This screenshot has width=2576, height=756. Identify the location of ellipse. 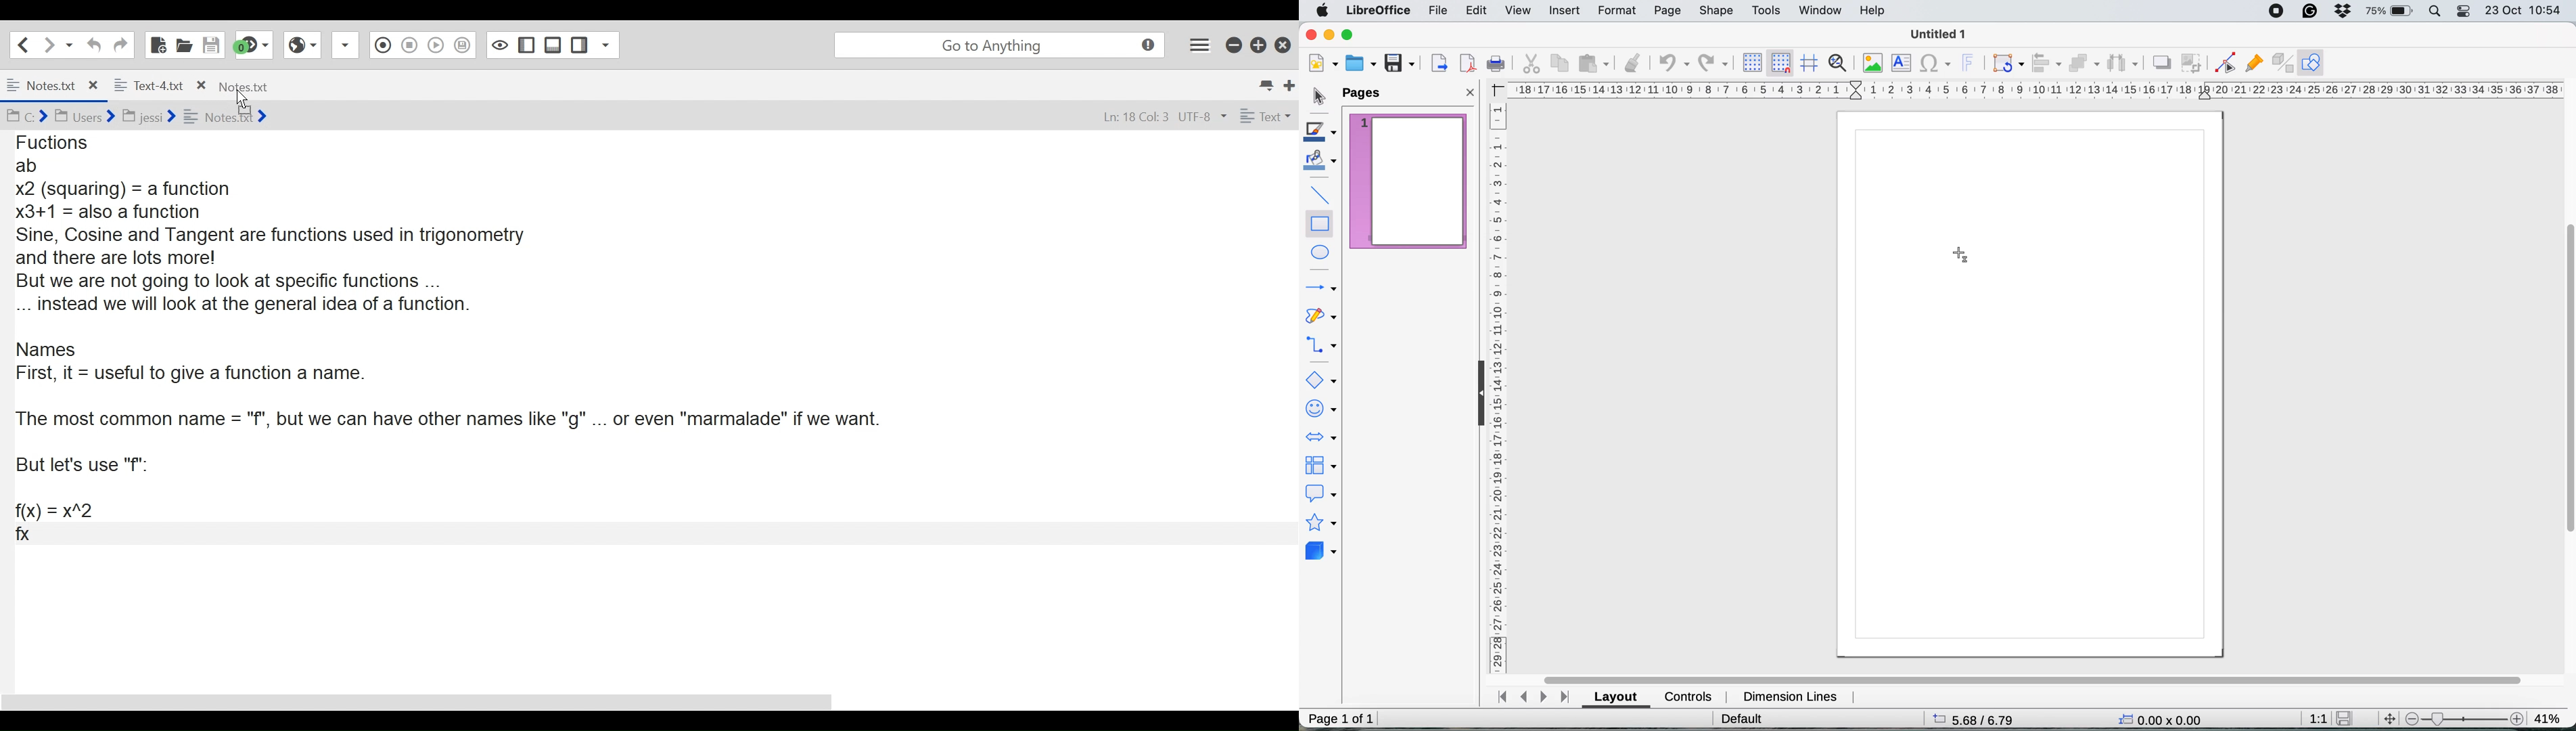
(1323, 251).